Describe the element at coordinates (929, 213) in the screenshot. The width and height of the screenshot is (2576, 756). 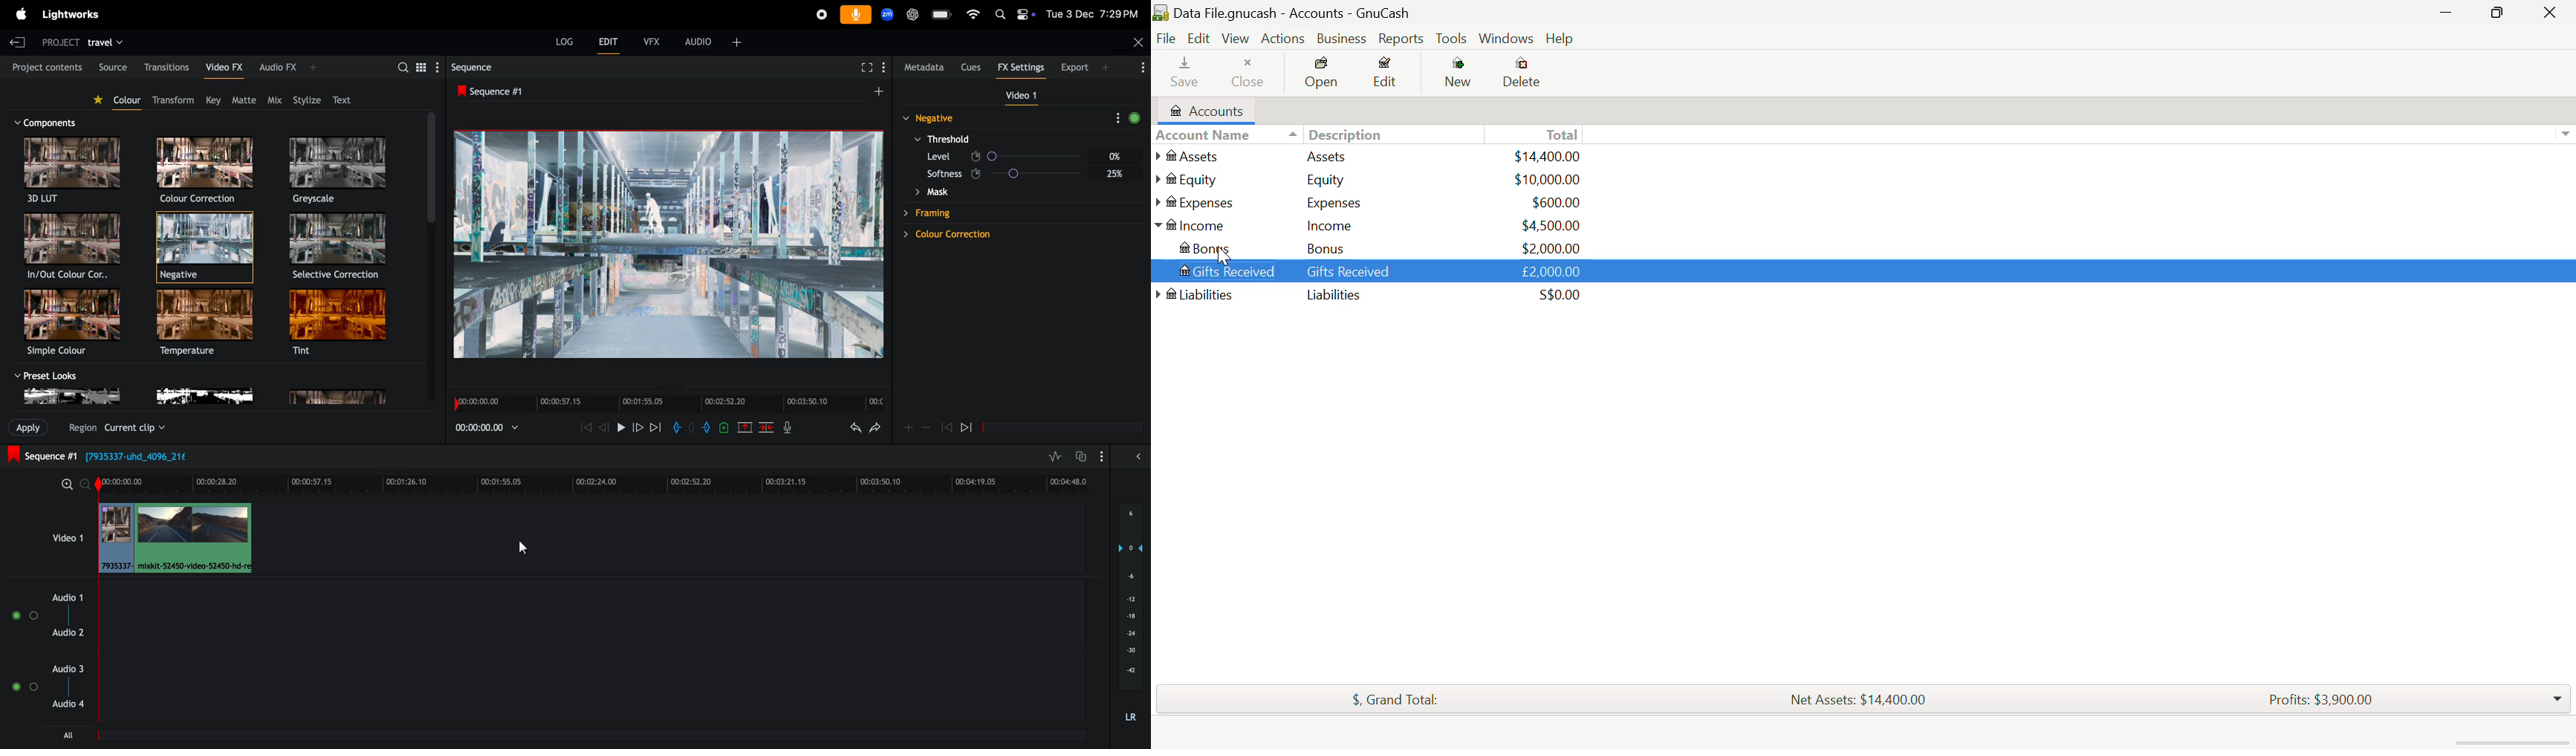
I see `` at that location.